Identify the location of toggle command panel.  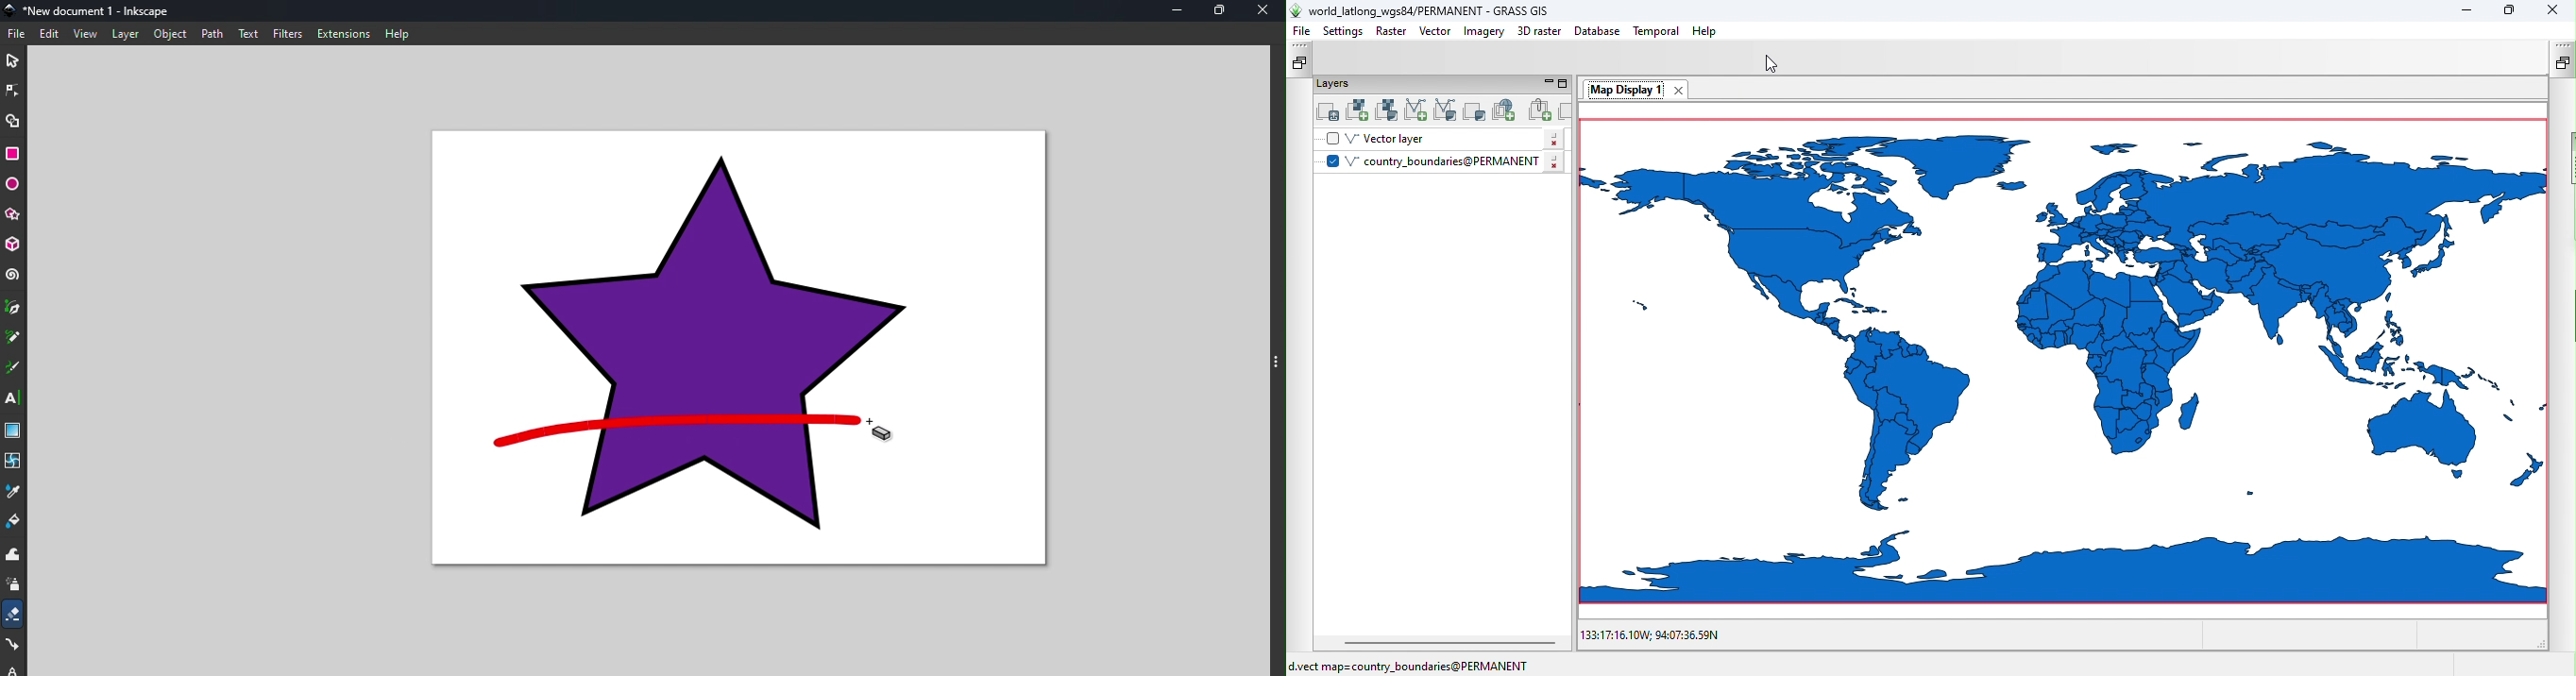
(1276, 361).